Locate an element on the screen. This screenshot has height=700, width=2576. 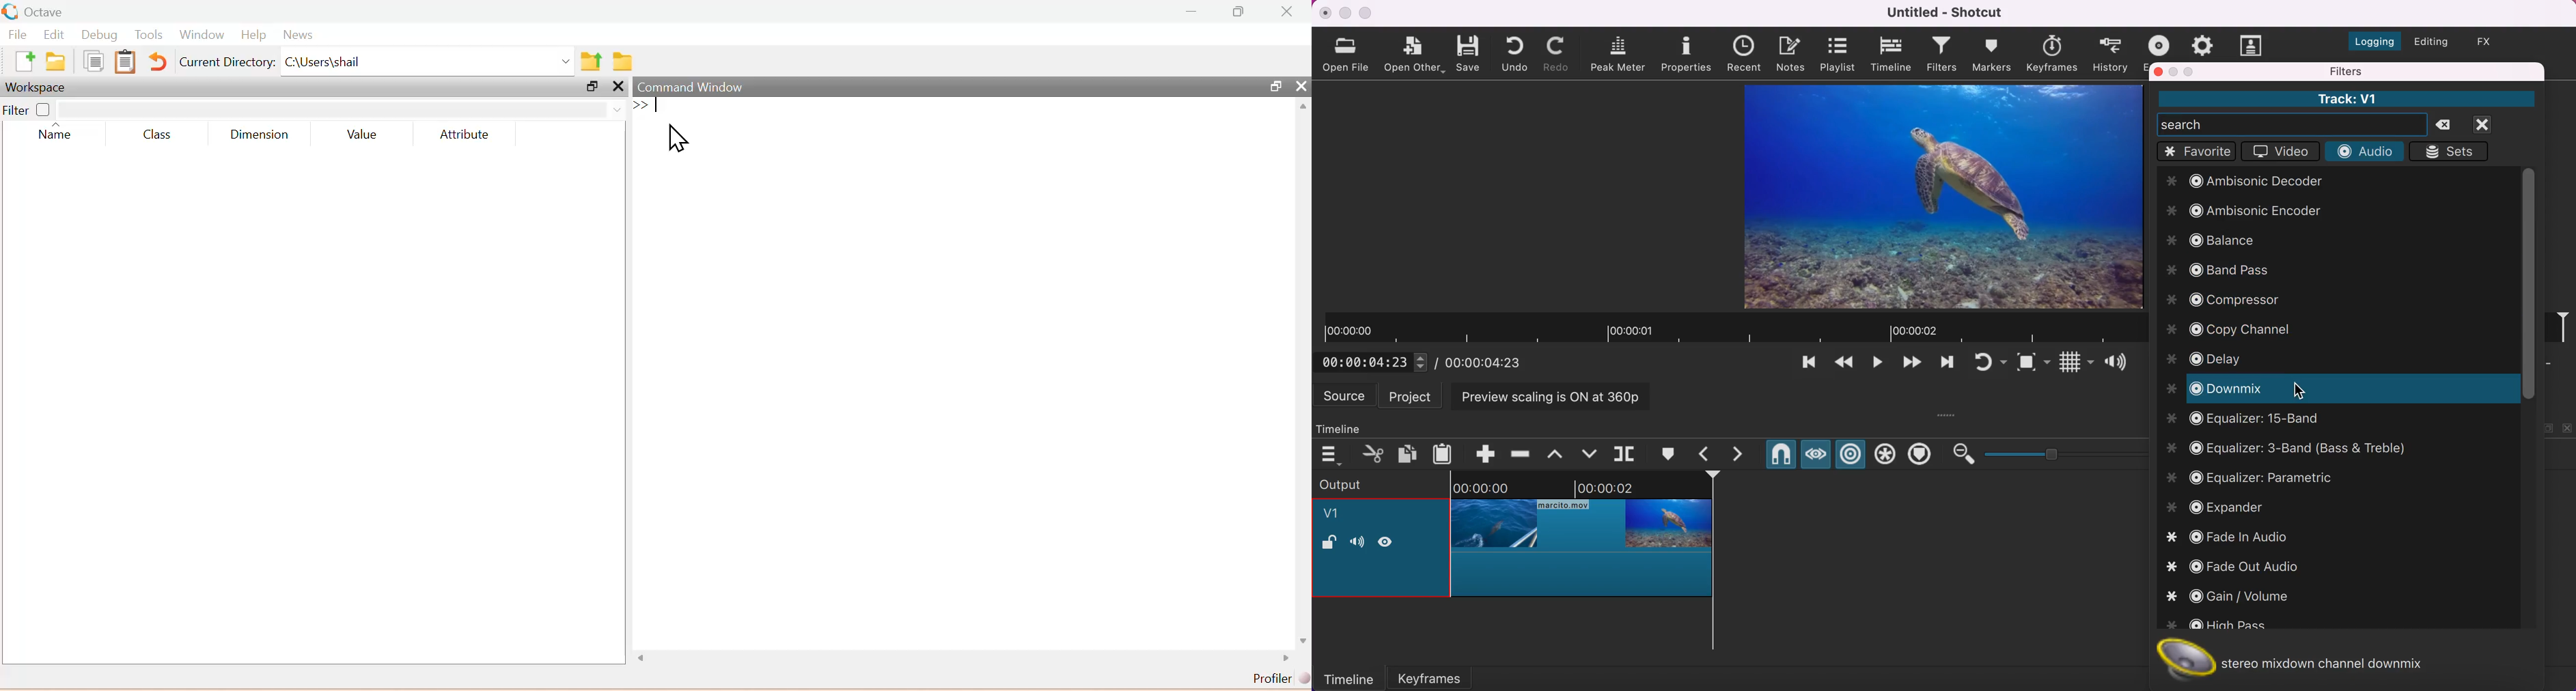
redo is located at coordinates (1559, 54).